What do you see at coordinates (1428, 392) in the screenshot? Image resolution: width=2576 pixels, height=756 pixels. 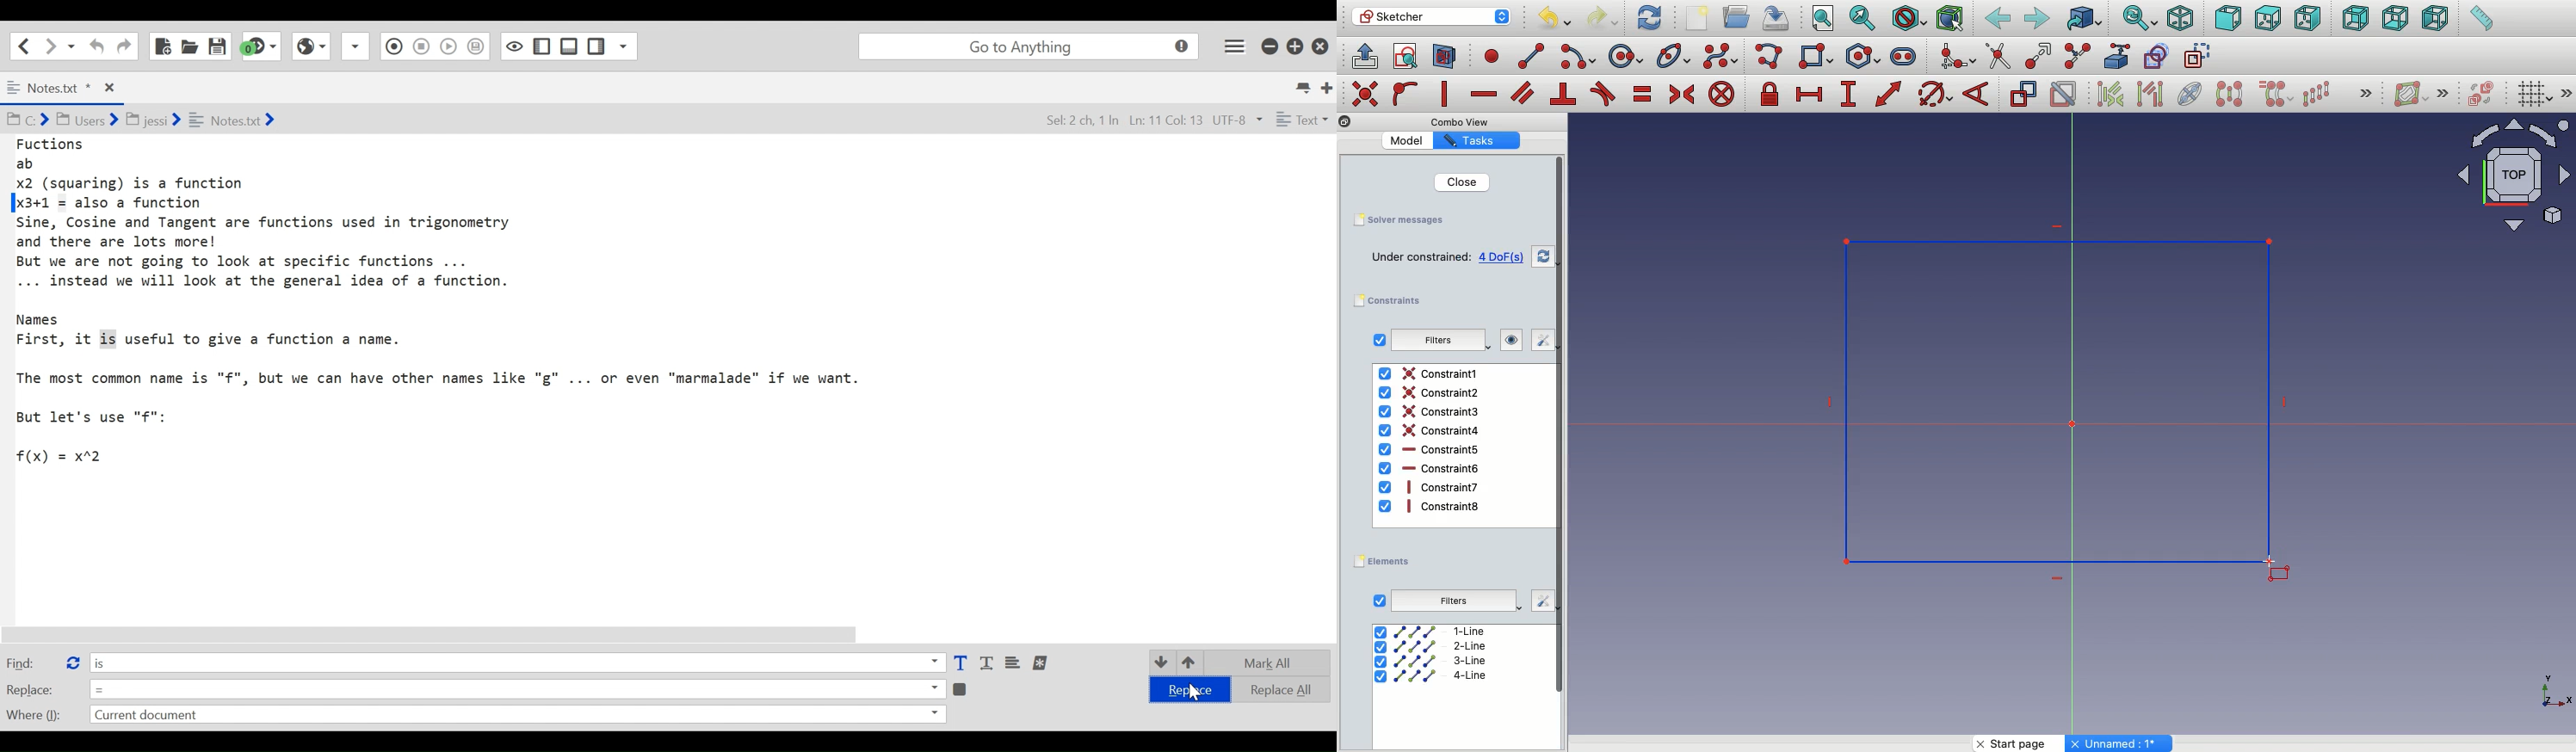 I see `Constraint2` at bounding box center [1428, 392].